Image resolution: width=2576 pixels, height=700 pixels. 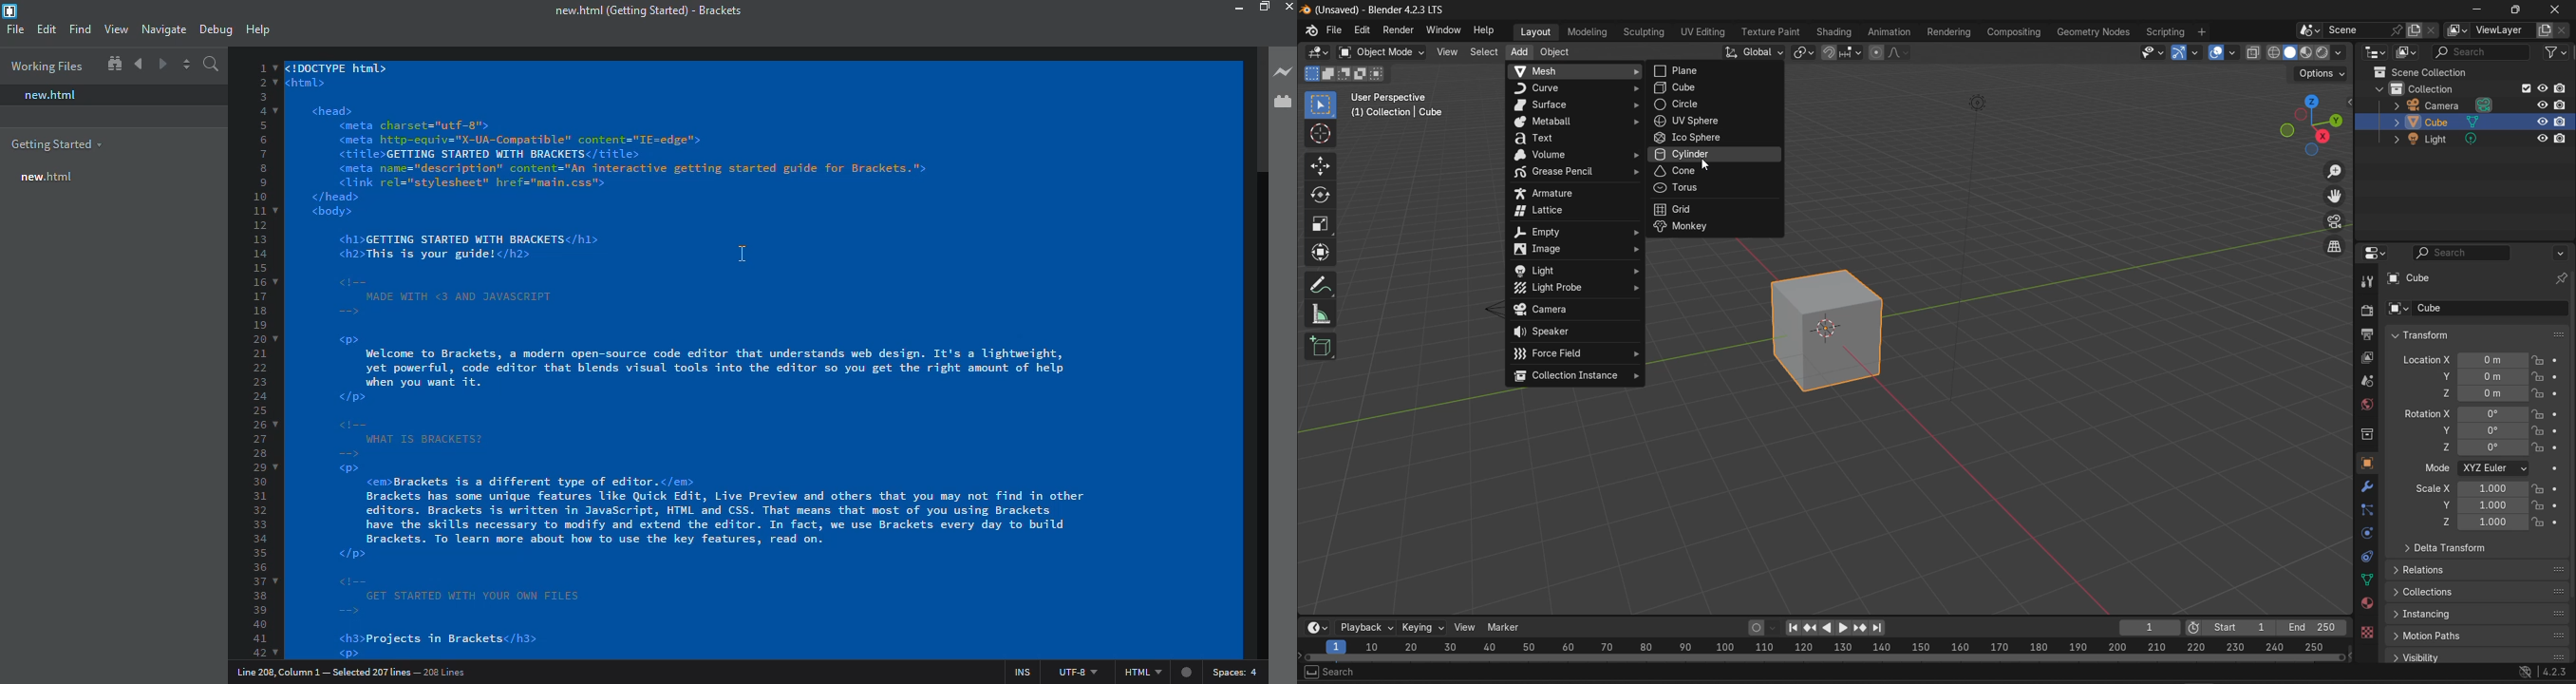 I want to click on animate property, so click(x=2558, y=376).